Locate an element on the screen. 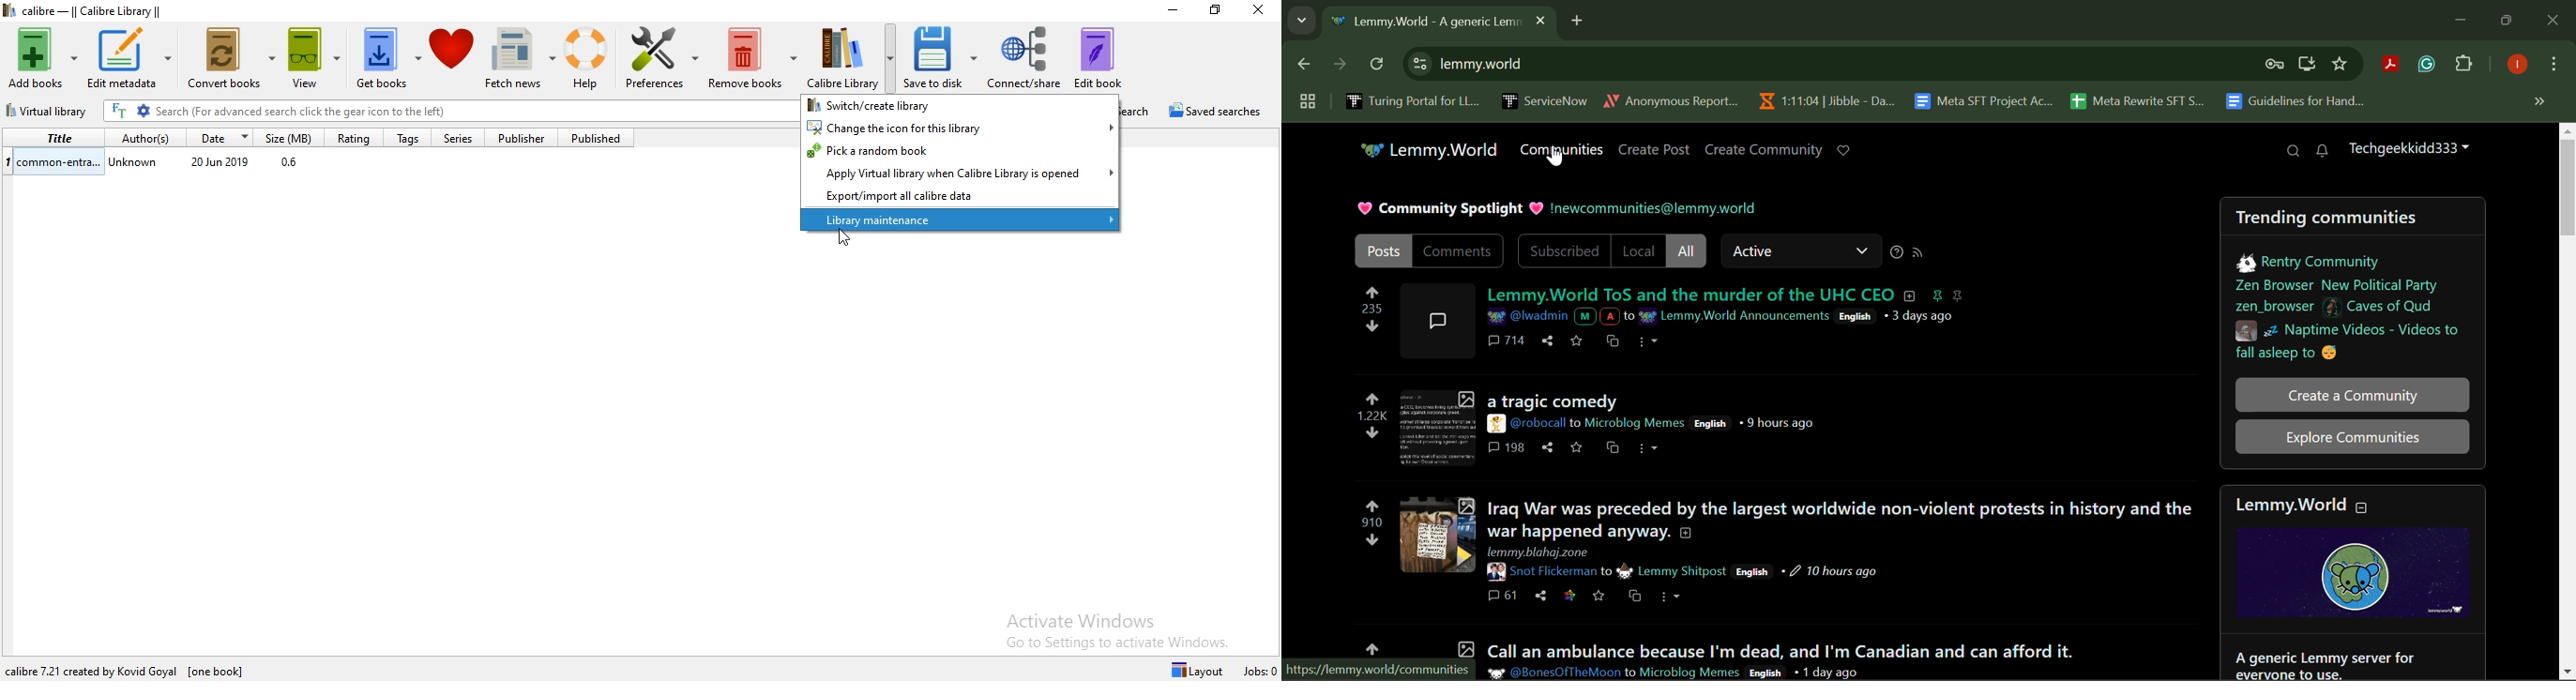  Trending Communities is located at coordinates (2352, 279).